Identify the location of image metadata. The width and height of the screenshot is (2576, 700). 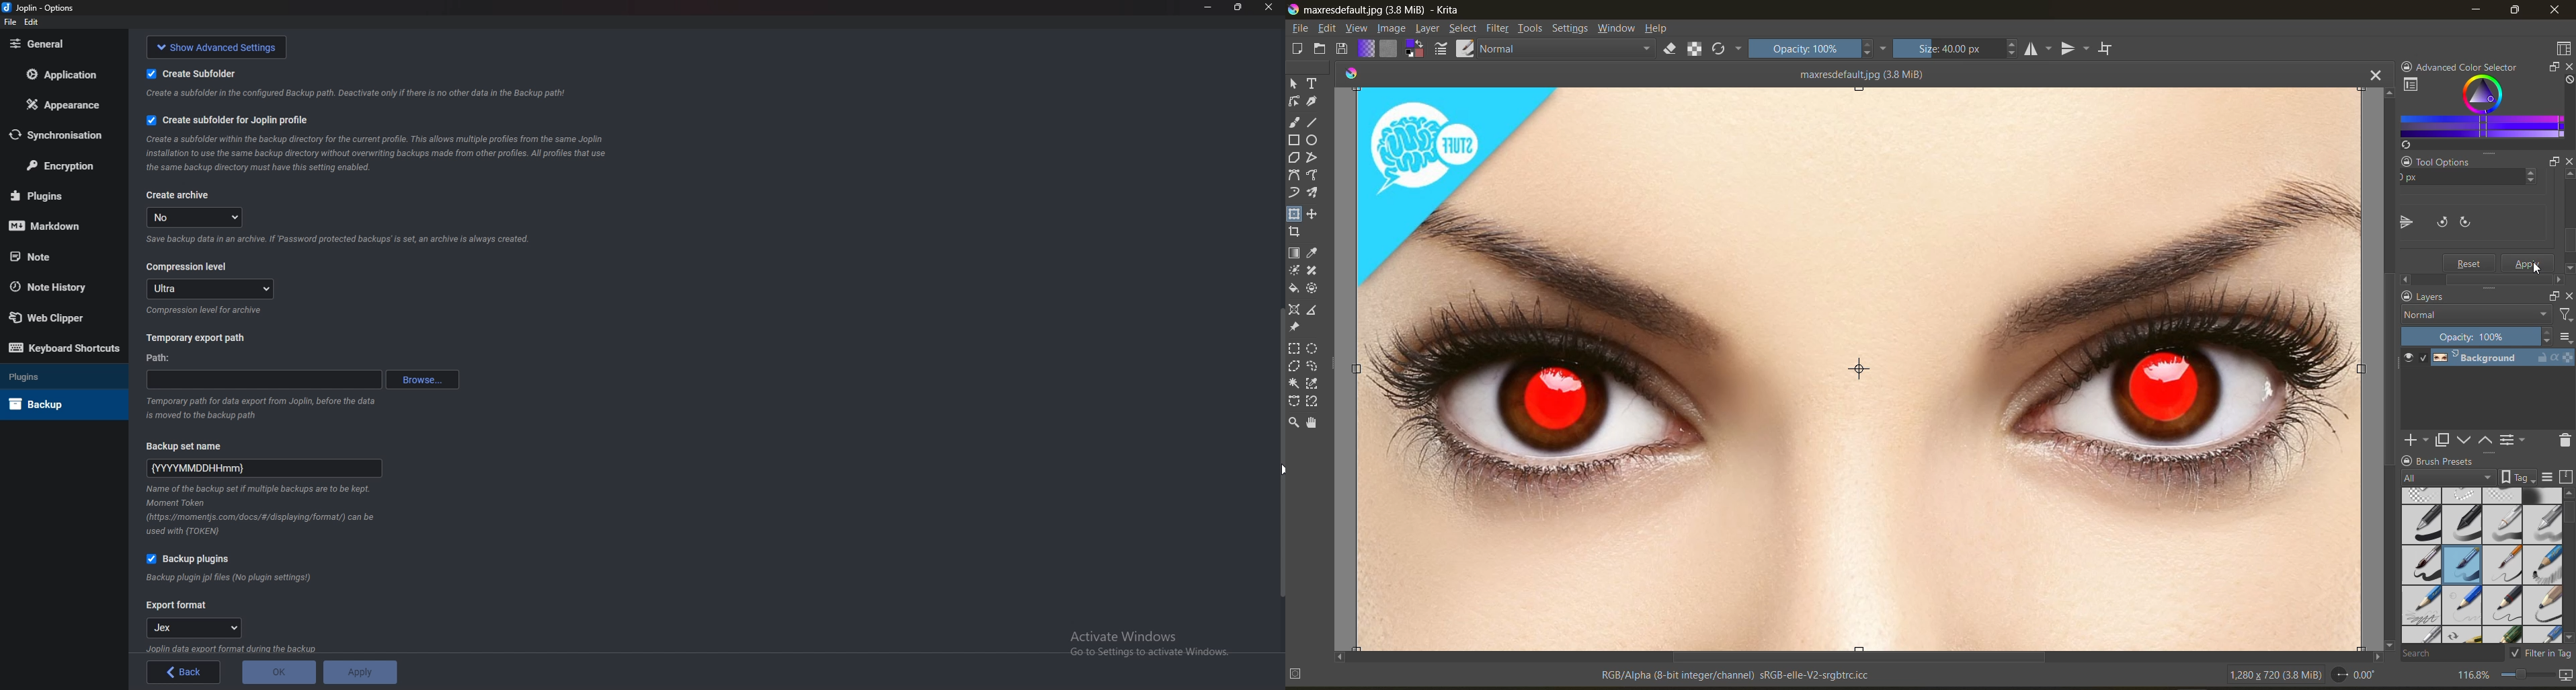
(2273, 677).